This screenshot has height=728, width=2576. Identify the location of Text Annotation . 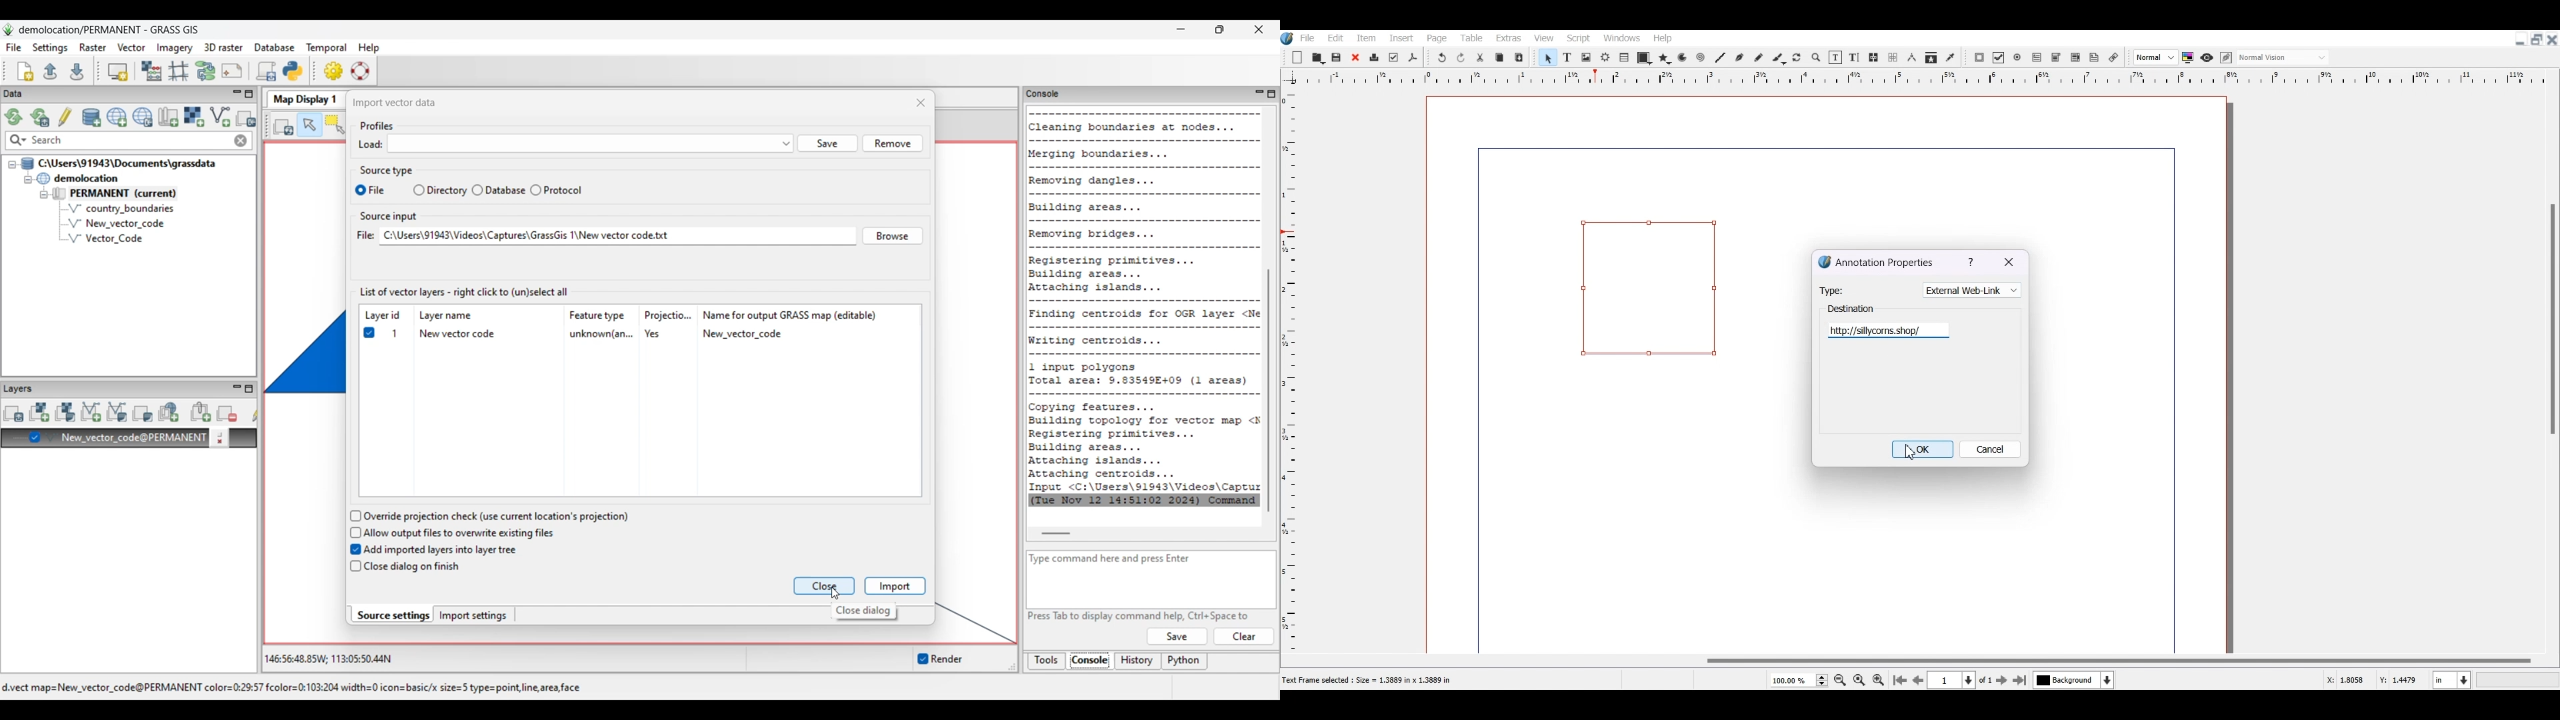
(2095, 57).